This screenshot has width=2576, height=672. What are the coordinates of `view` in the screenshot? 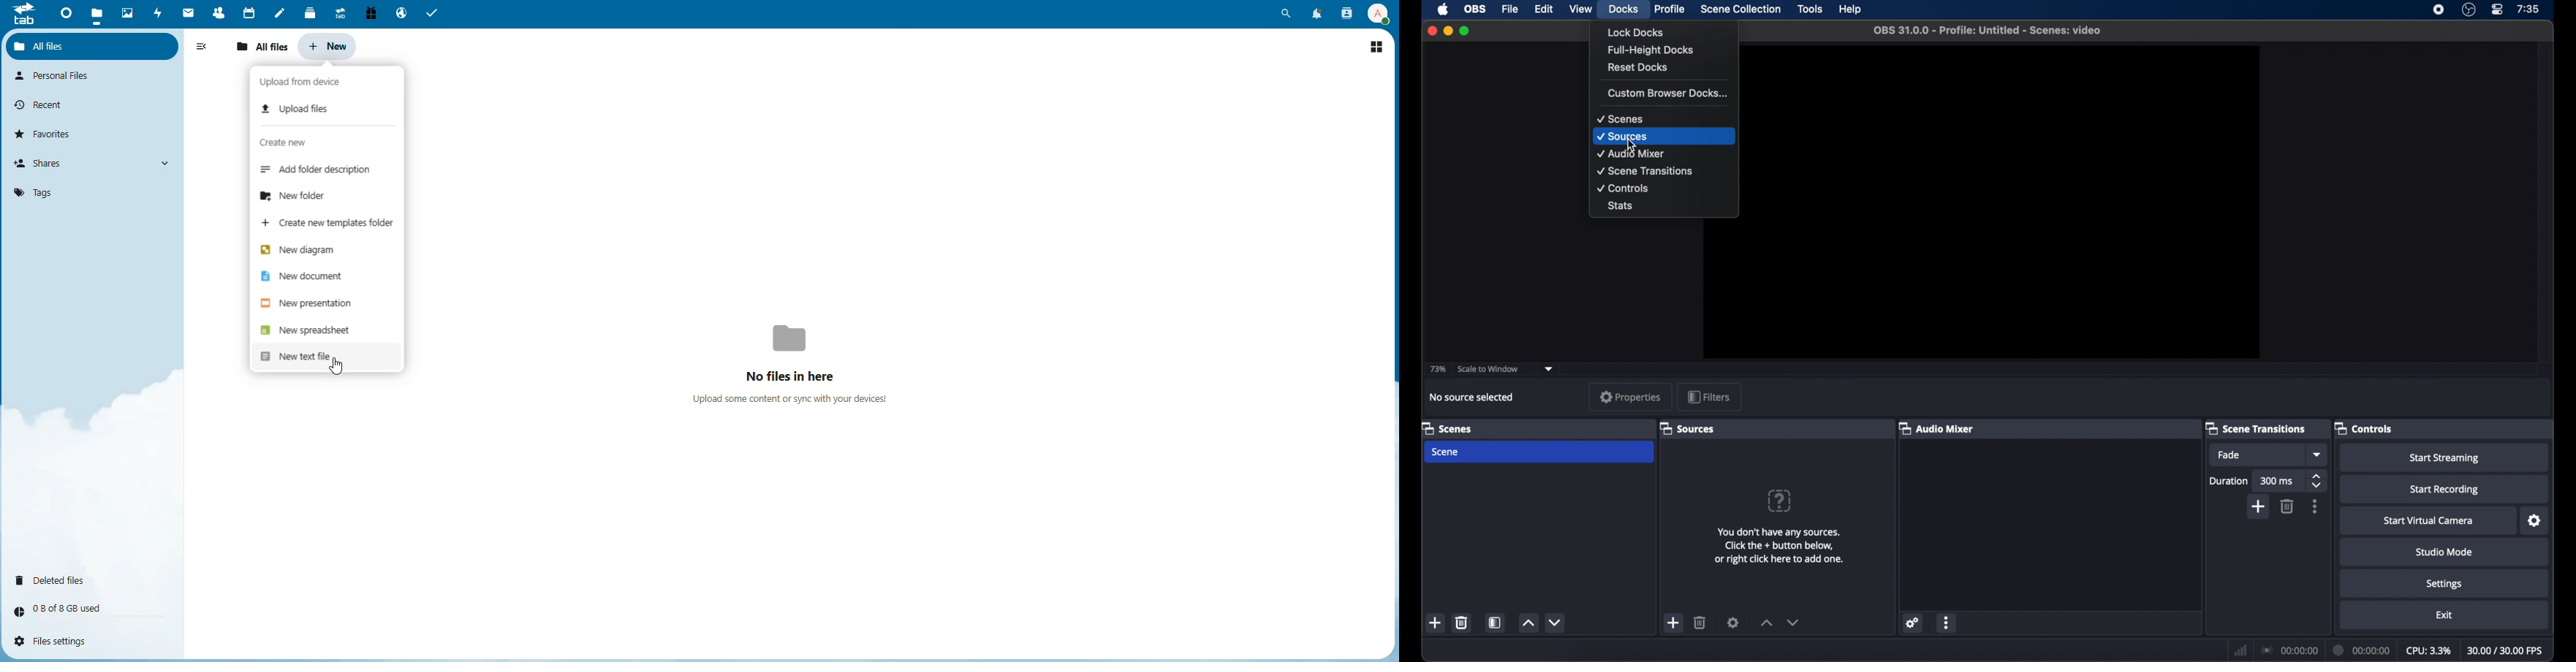 It's located at (1580, 9).